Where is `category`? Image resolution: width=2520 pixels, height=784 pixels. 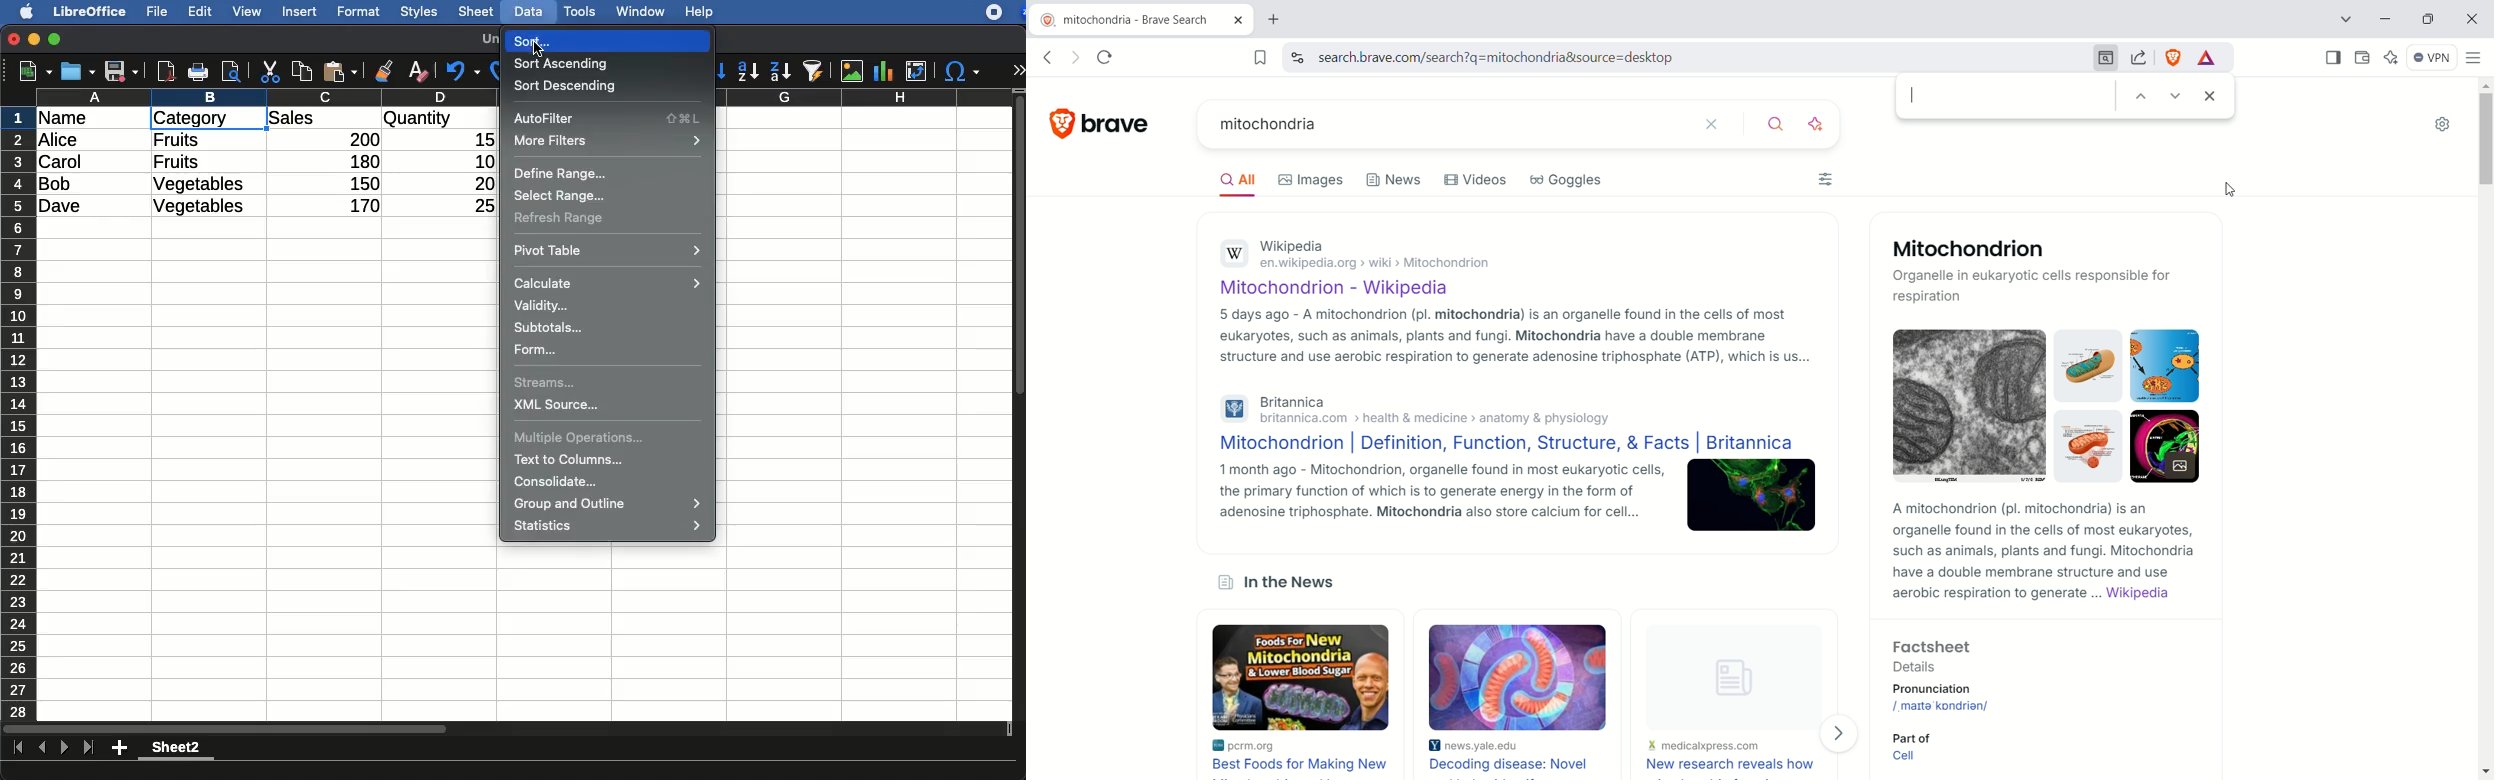
category is located at coordinates (206, 119).